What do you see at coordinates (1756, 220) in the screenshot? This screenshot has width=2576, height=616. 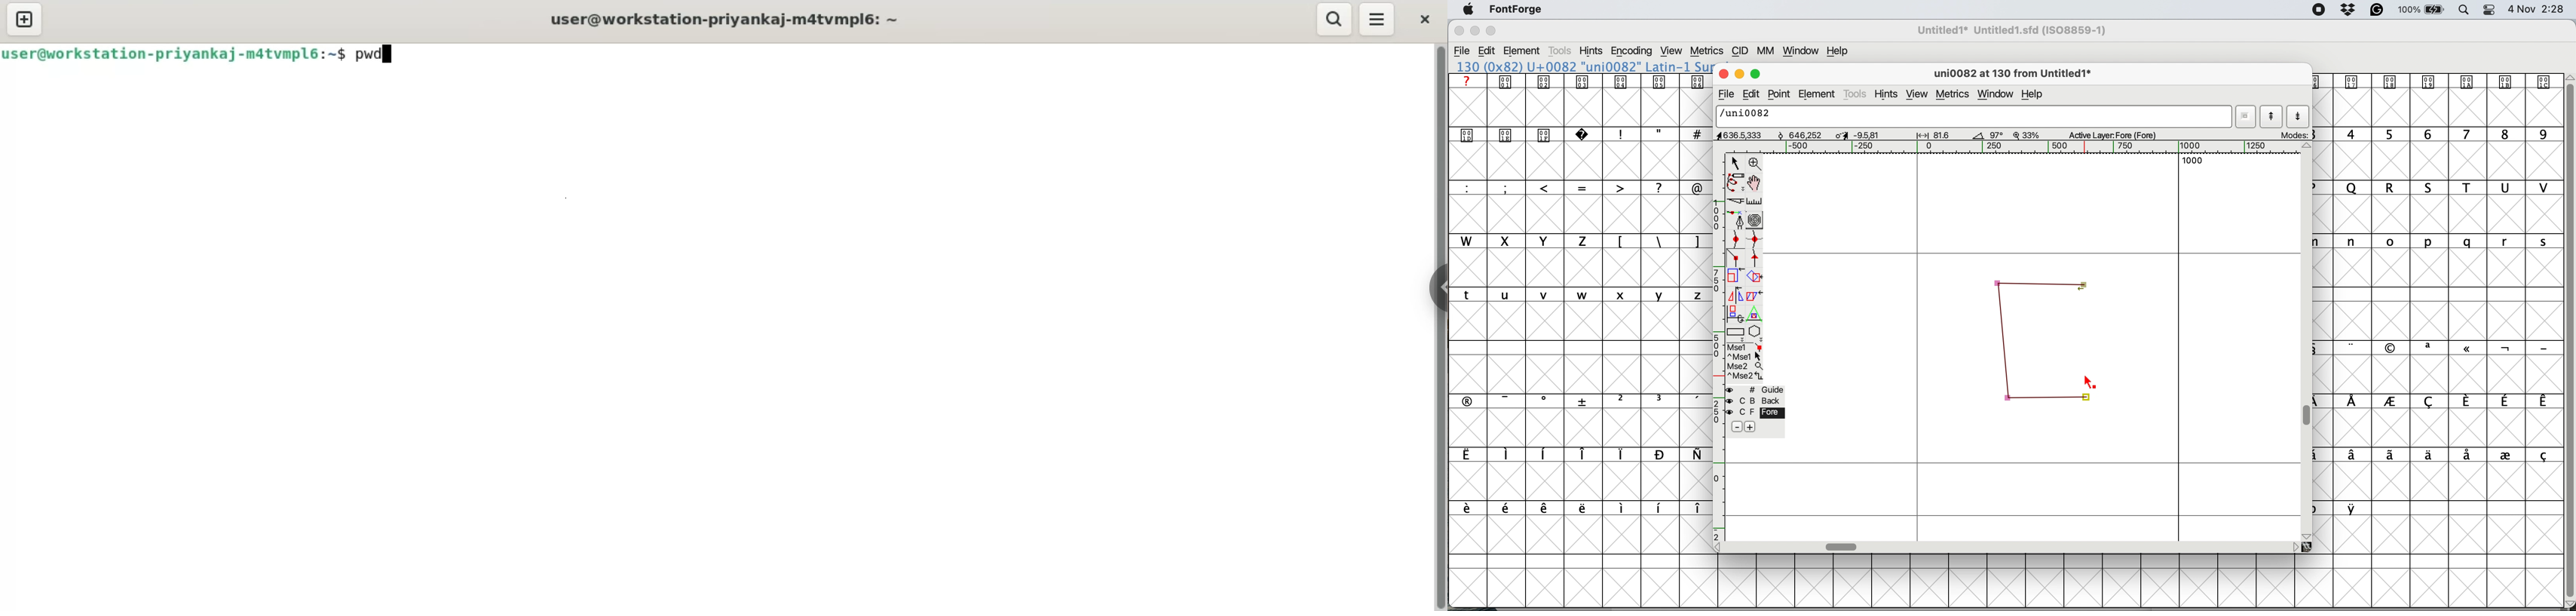 I see `change whether spiro is active or not` at bounding box center [1756, 220].